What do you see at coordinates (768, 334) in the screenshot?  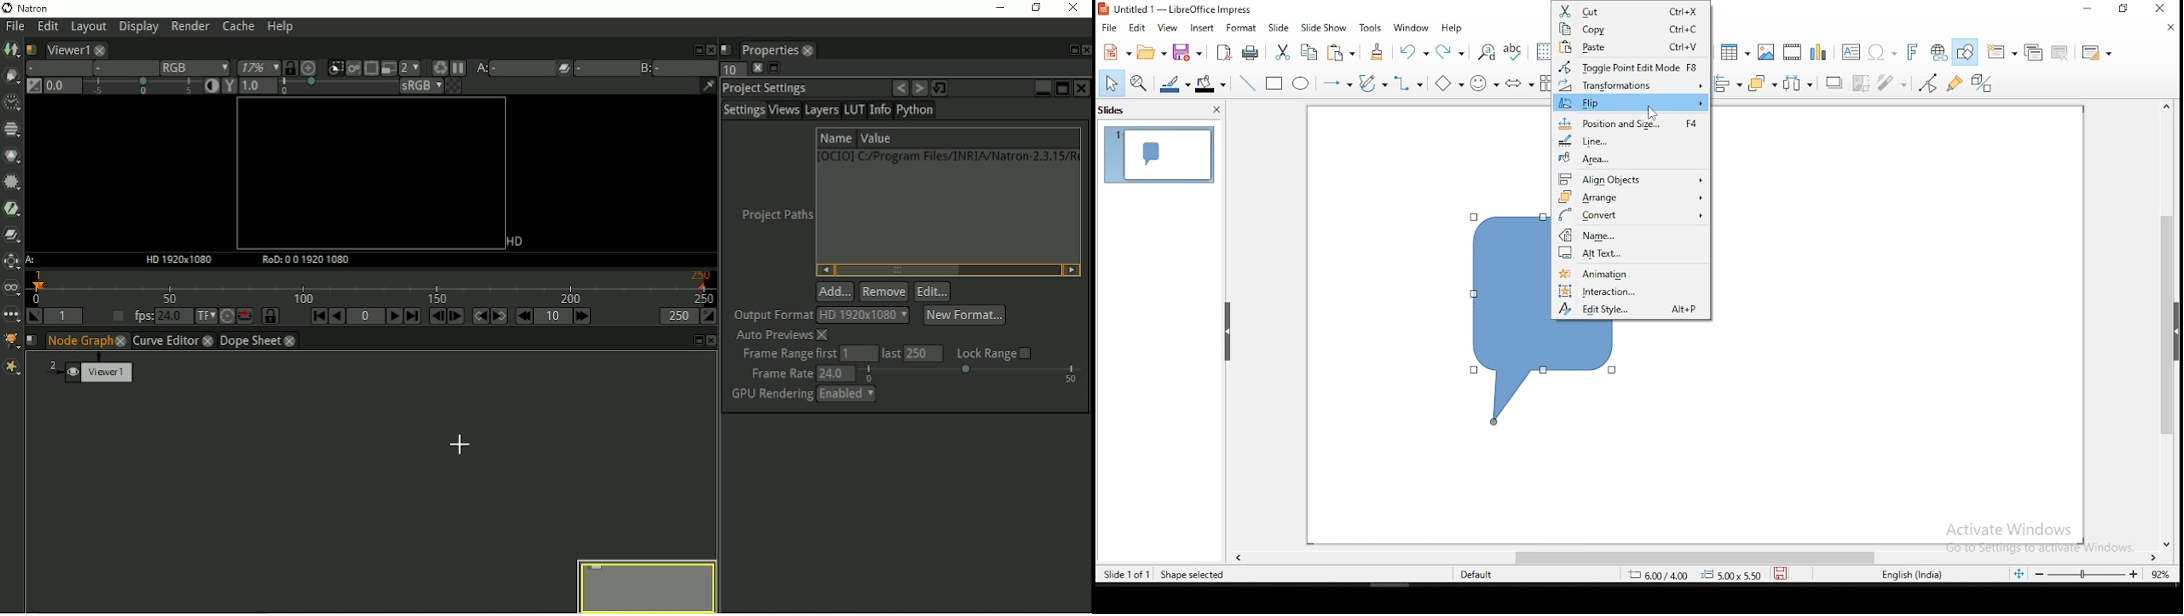 I see `Auto previews` at bounding box center [768, 334].